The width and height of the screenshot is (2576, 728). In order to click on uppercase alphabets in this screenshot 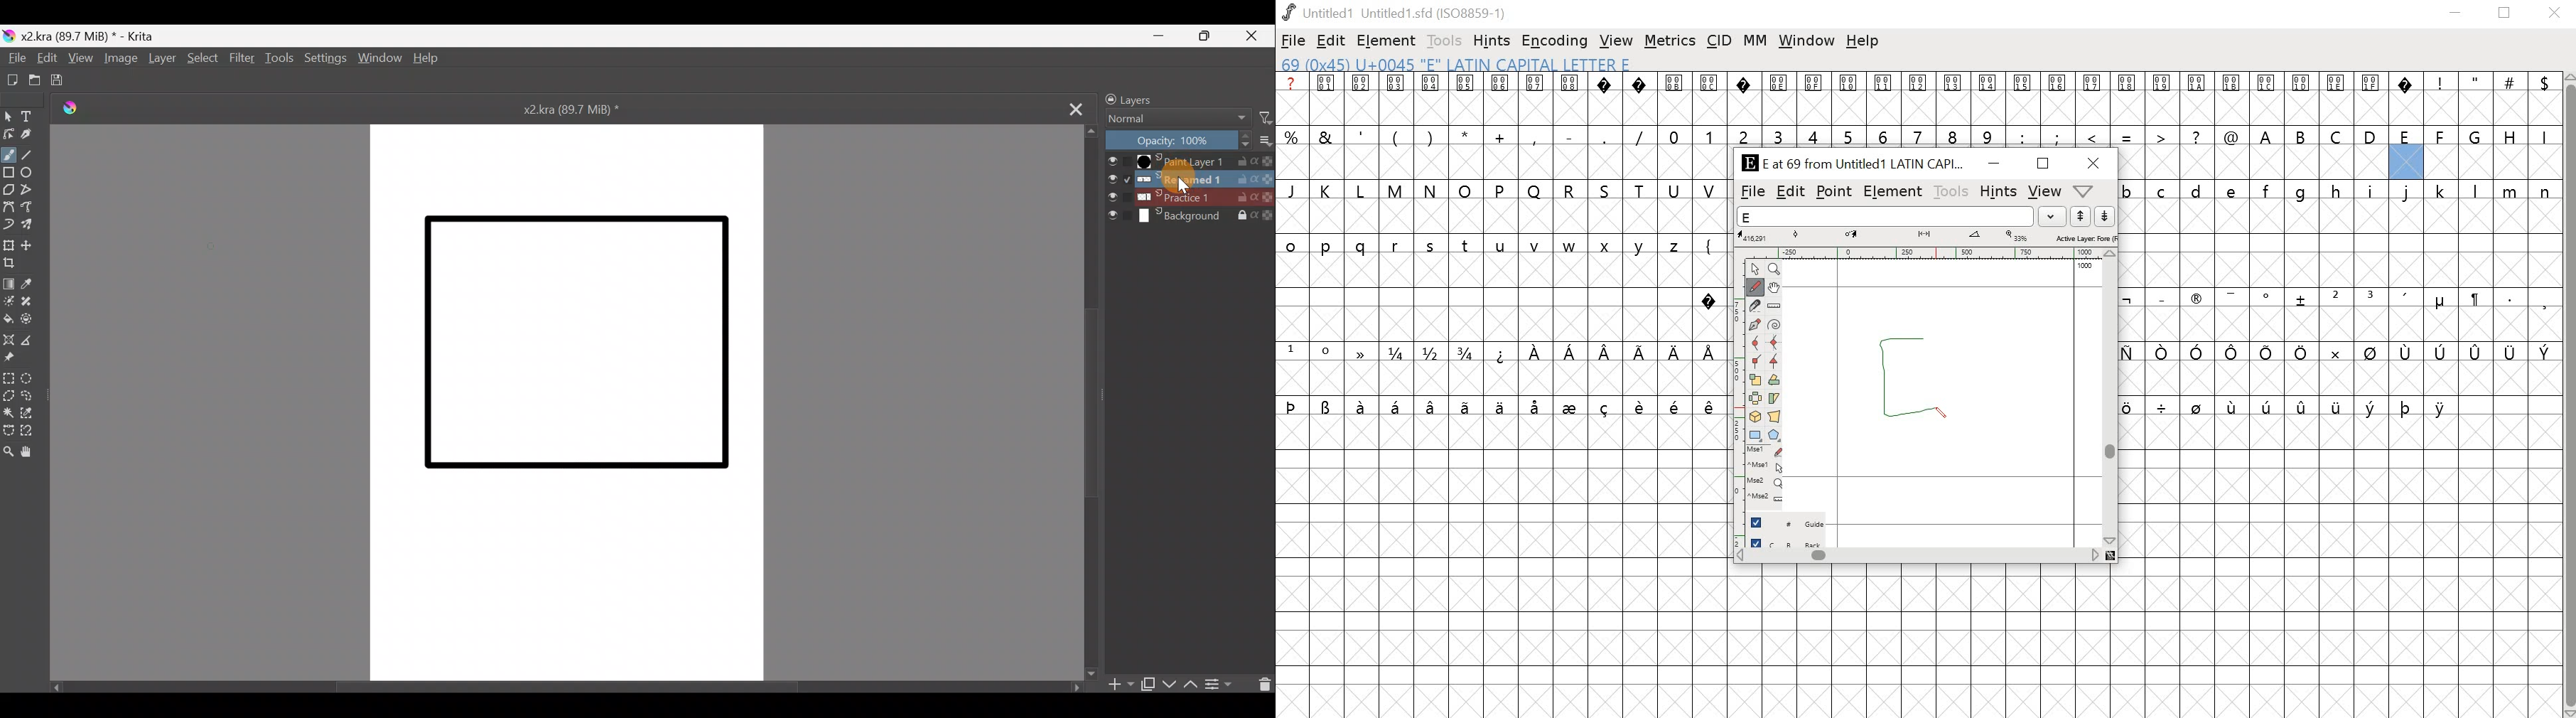, I will do `click(1499, 191)`.